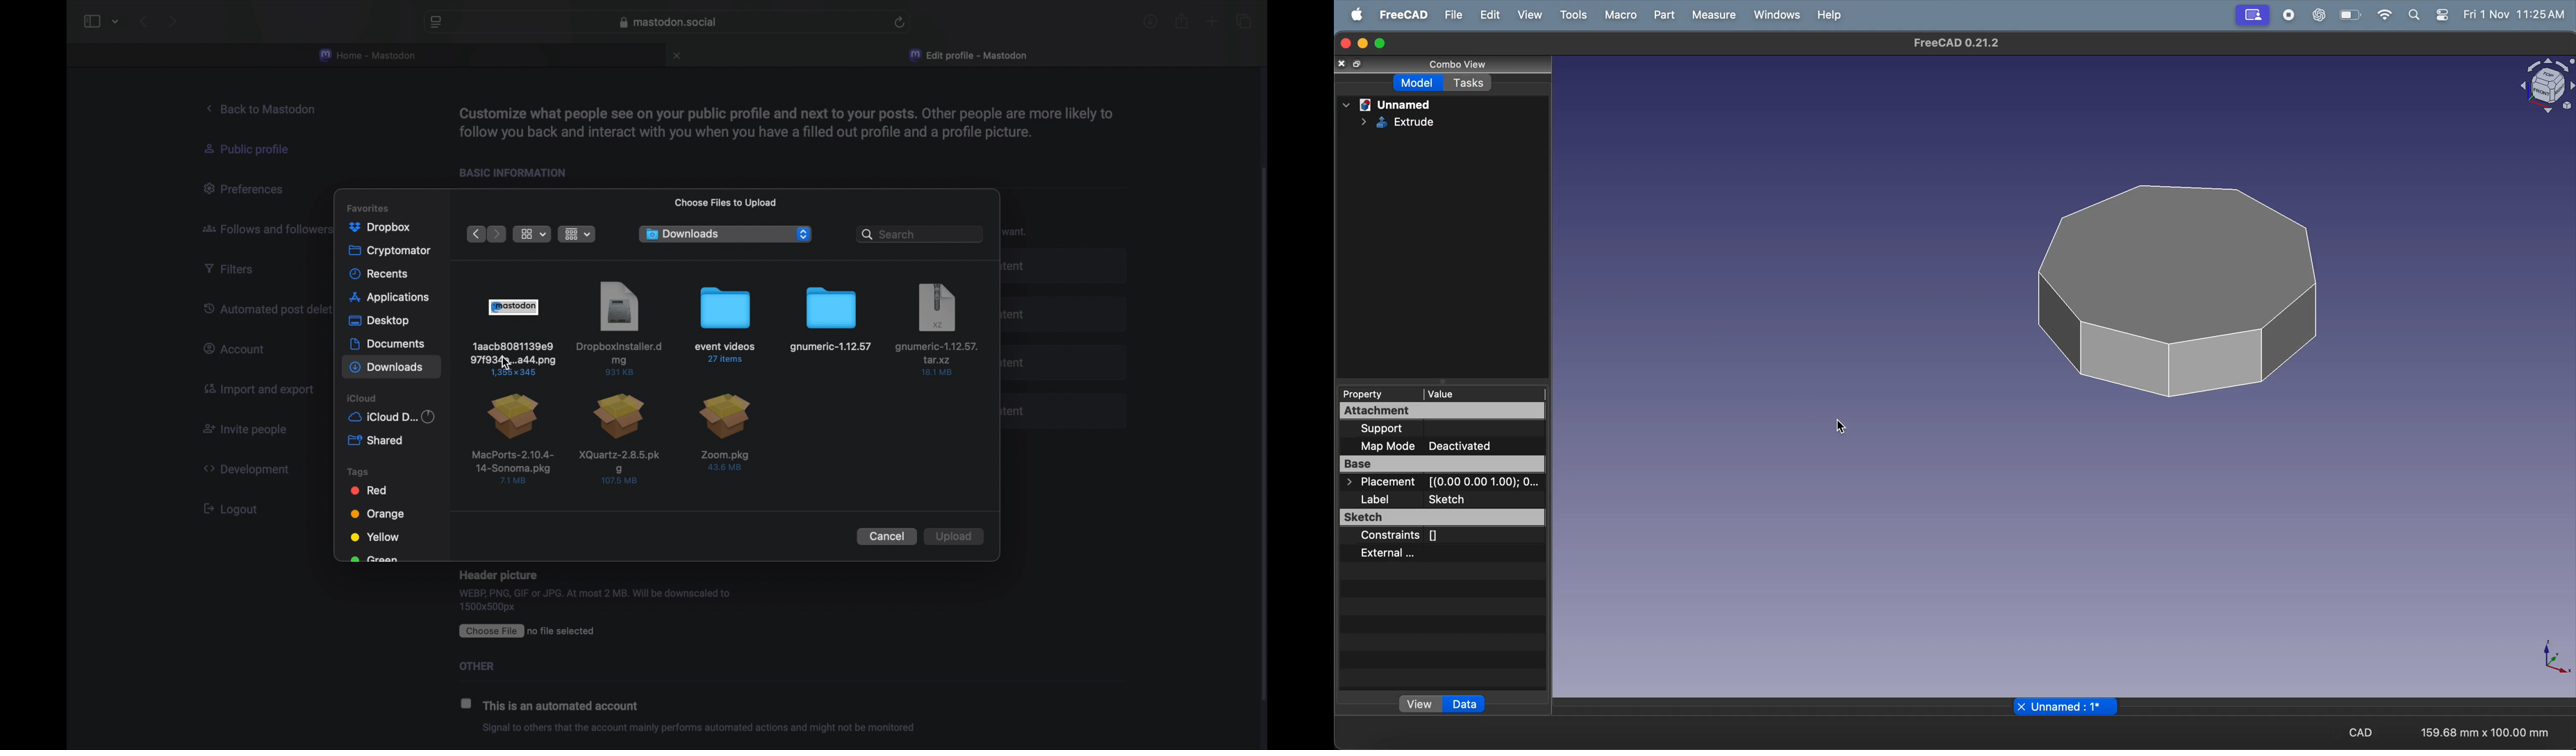  Describe the element at coordinates (1433, 412) in the screenshot. I see `attachment` at that location.